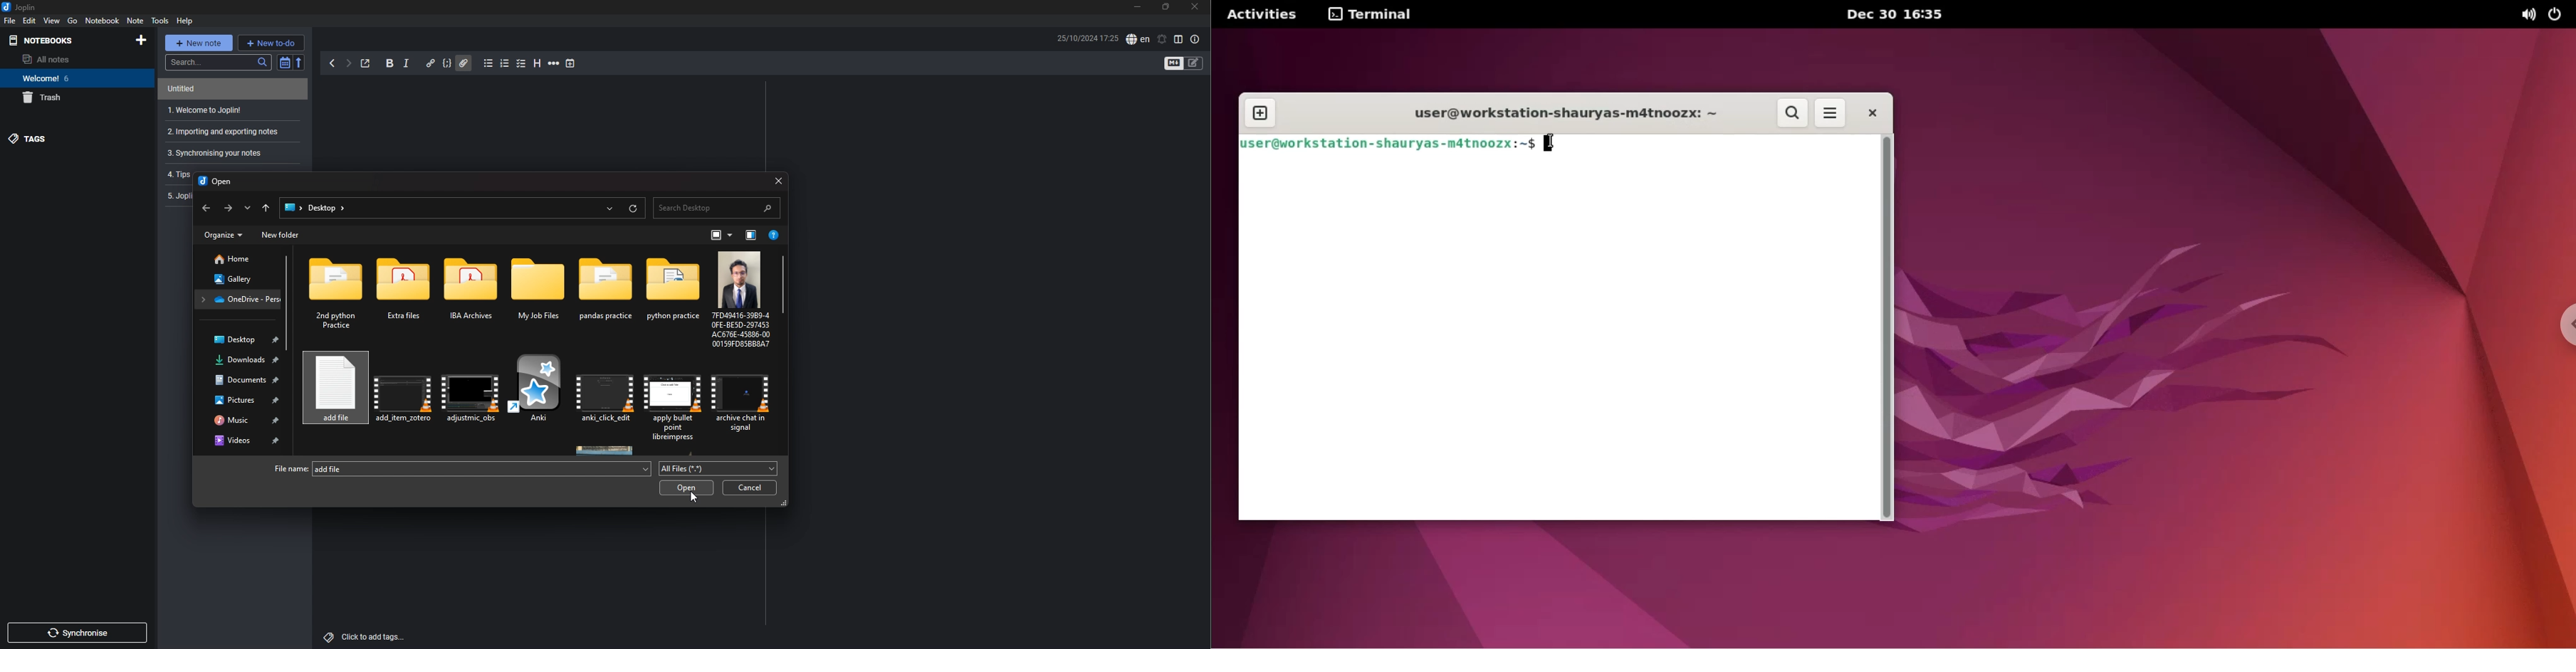 This screenshot has height=672, width=2576. What do you see at coordinates (470, 391) in the screenshot?
I see `file` at bounding box center [470, 391].